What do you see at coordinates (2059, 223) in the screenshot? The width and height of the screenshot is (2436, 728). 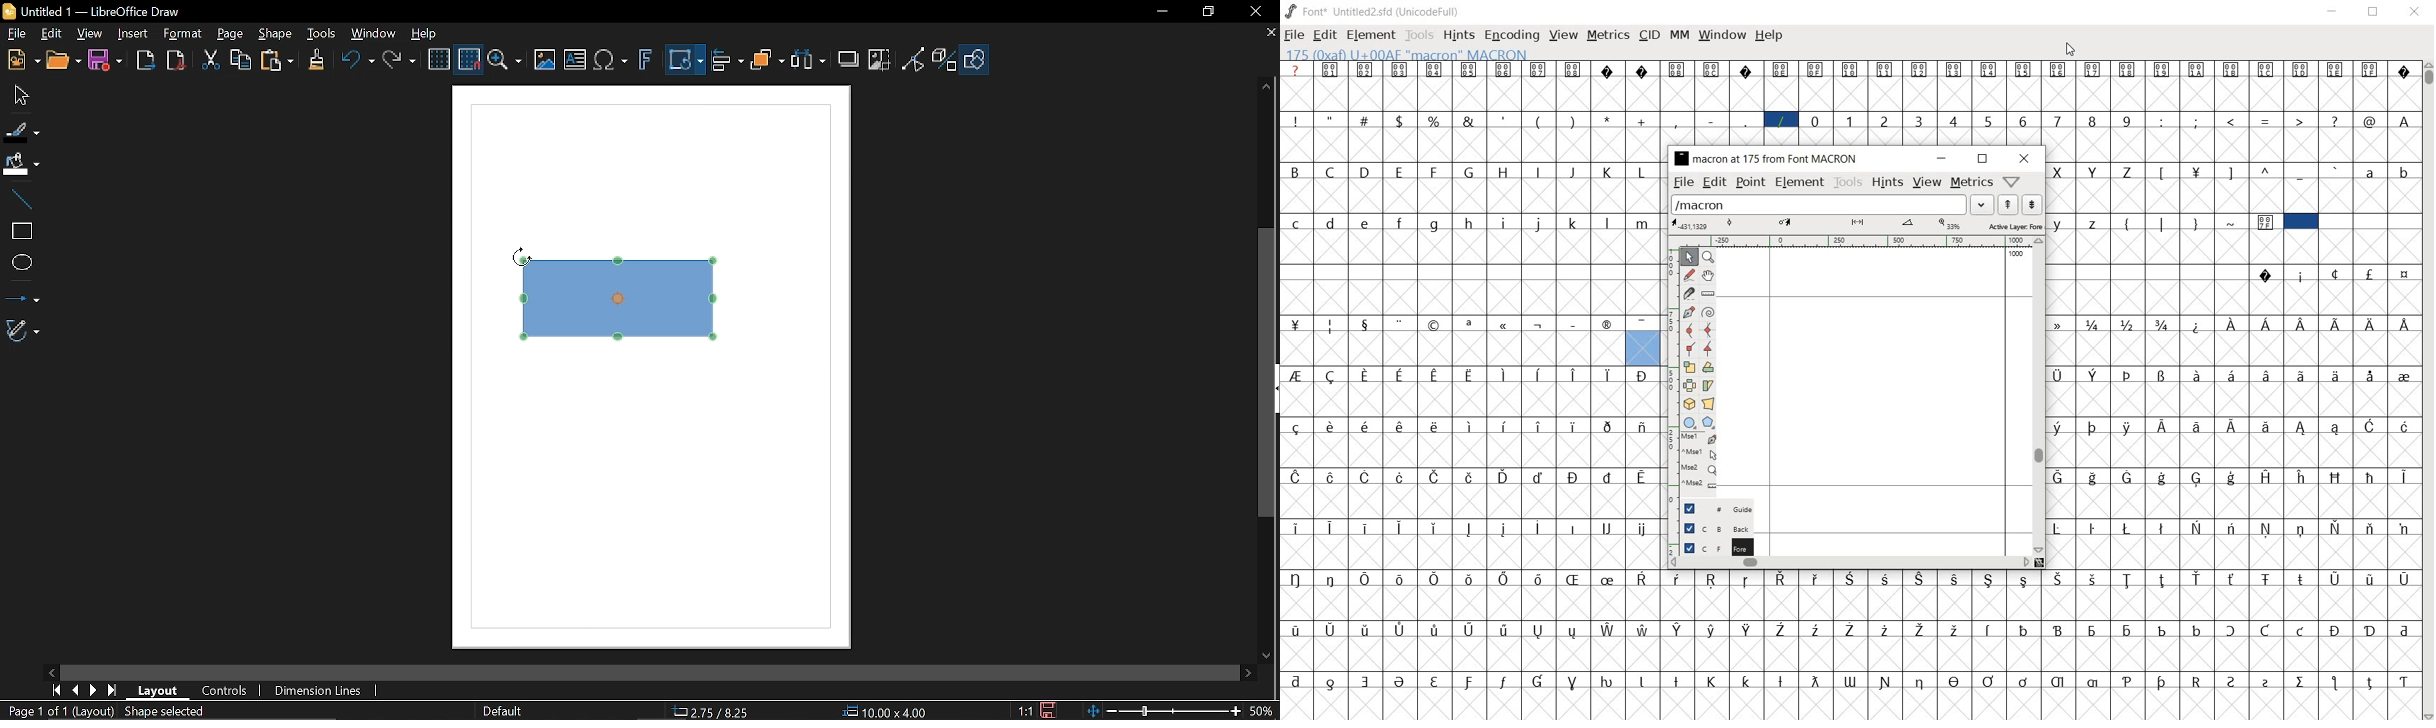 I see `y` at bounding box center [2059, 223].